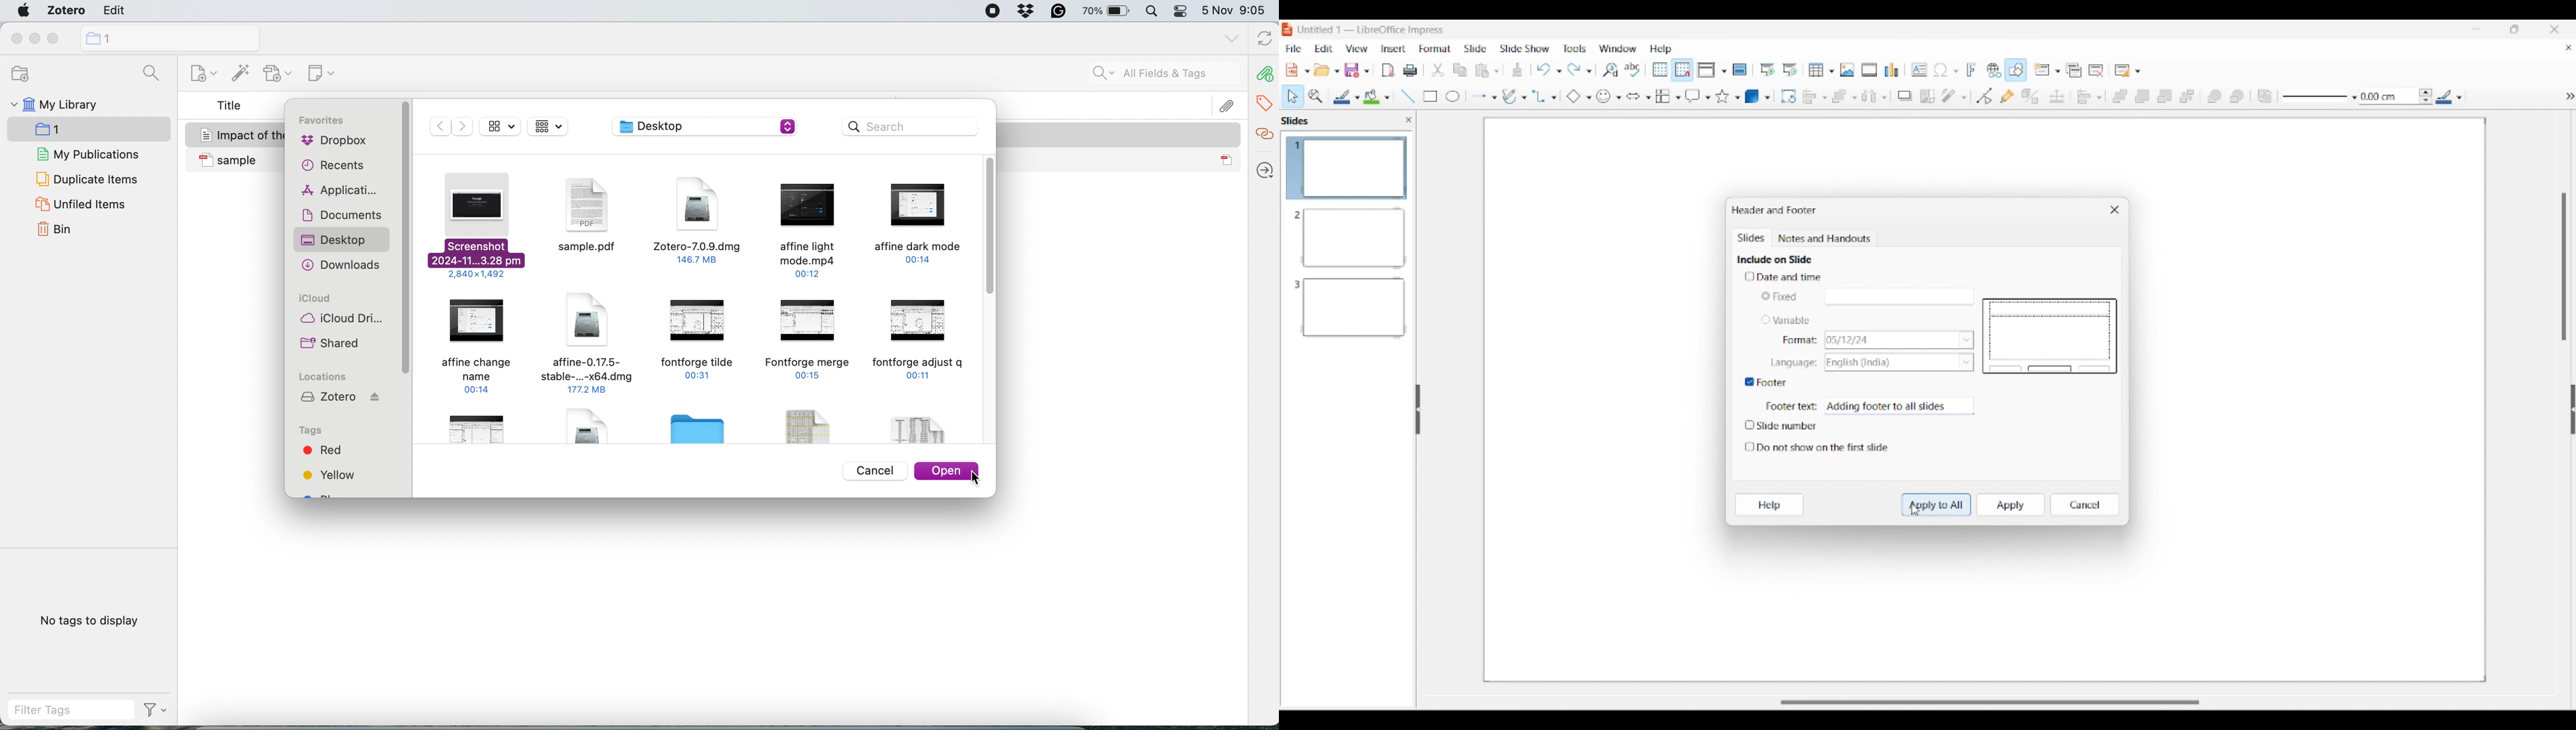 The height and width of the screenshot is (756, 2576). I want to click on related, so click(1264, 133).